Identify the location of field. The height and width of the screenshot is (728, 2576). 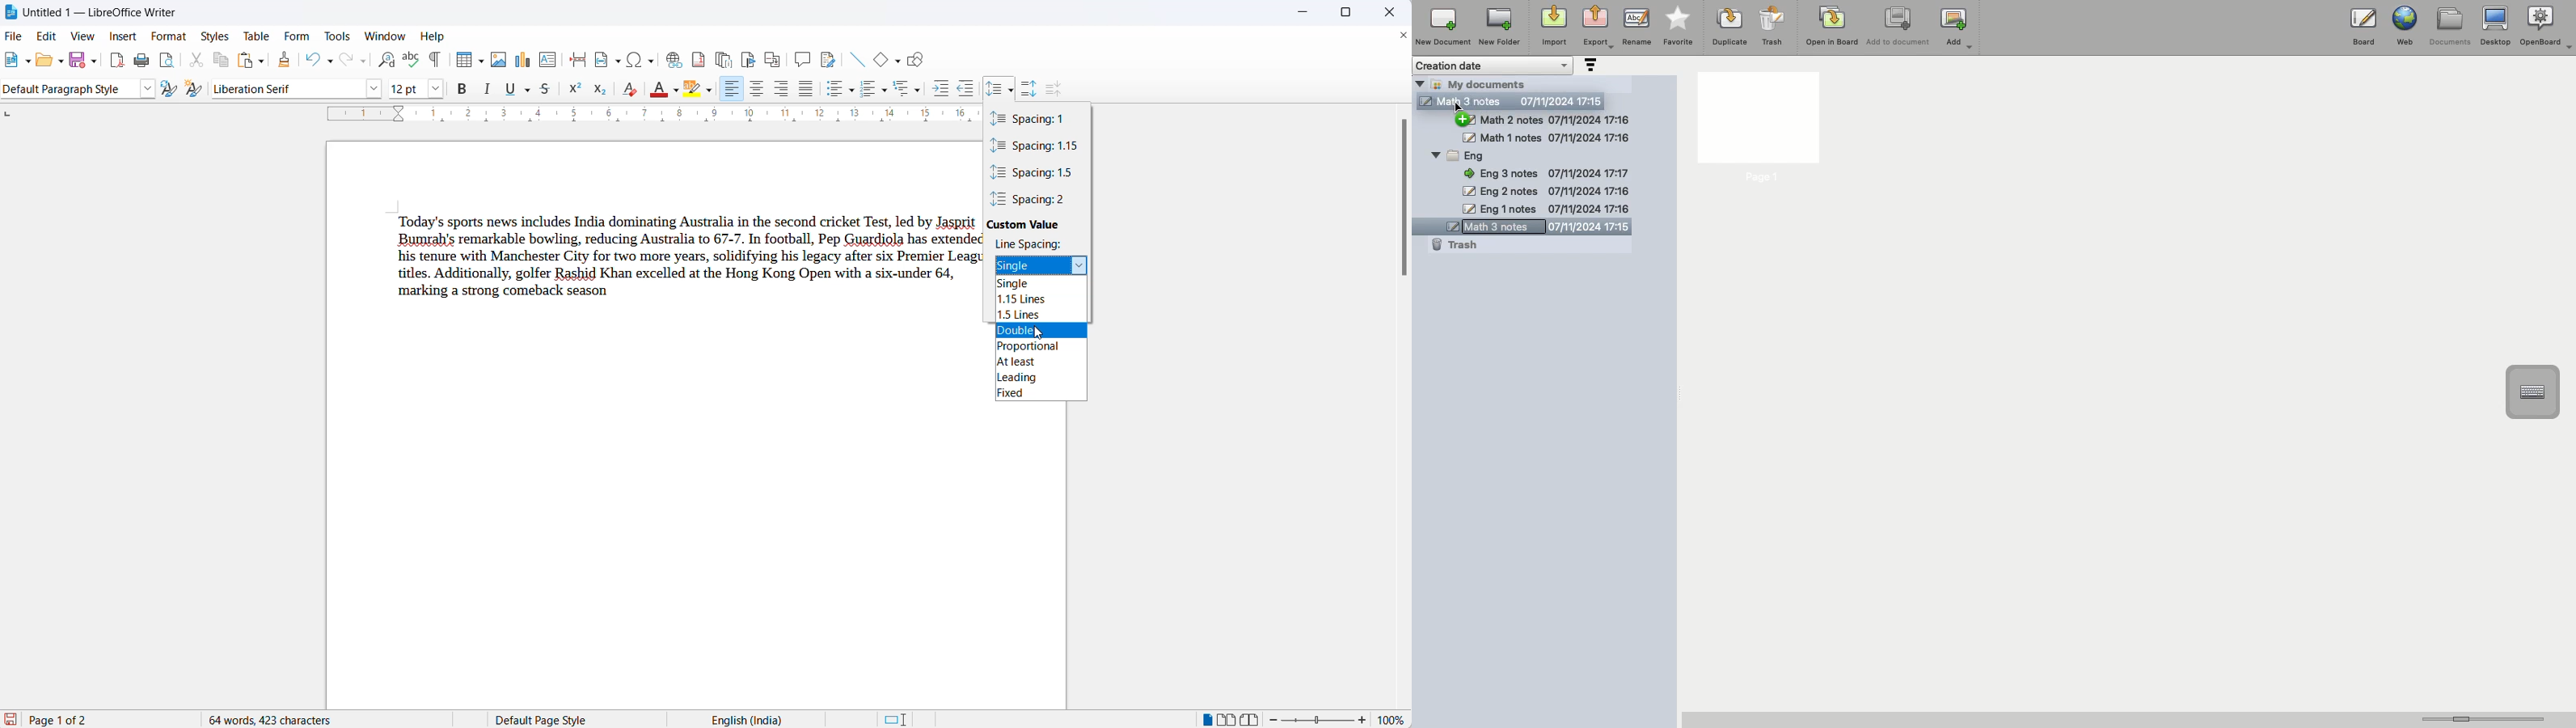
(607, 60).